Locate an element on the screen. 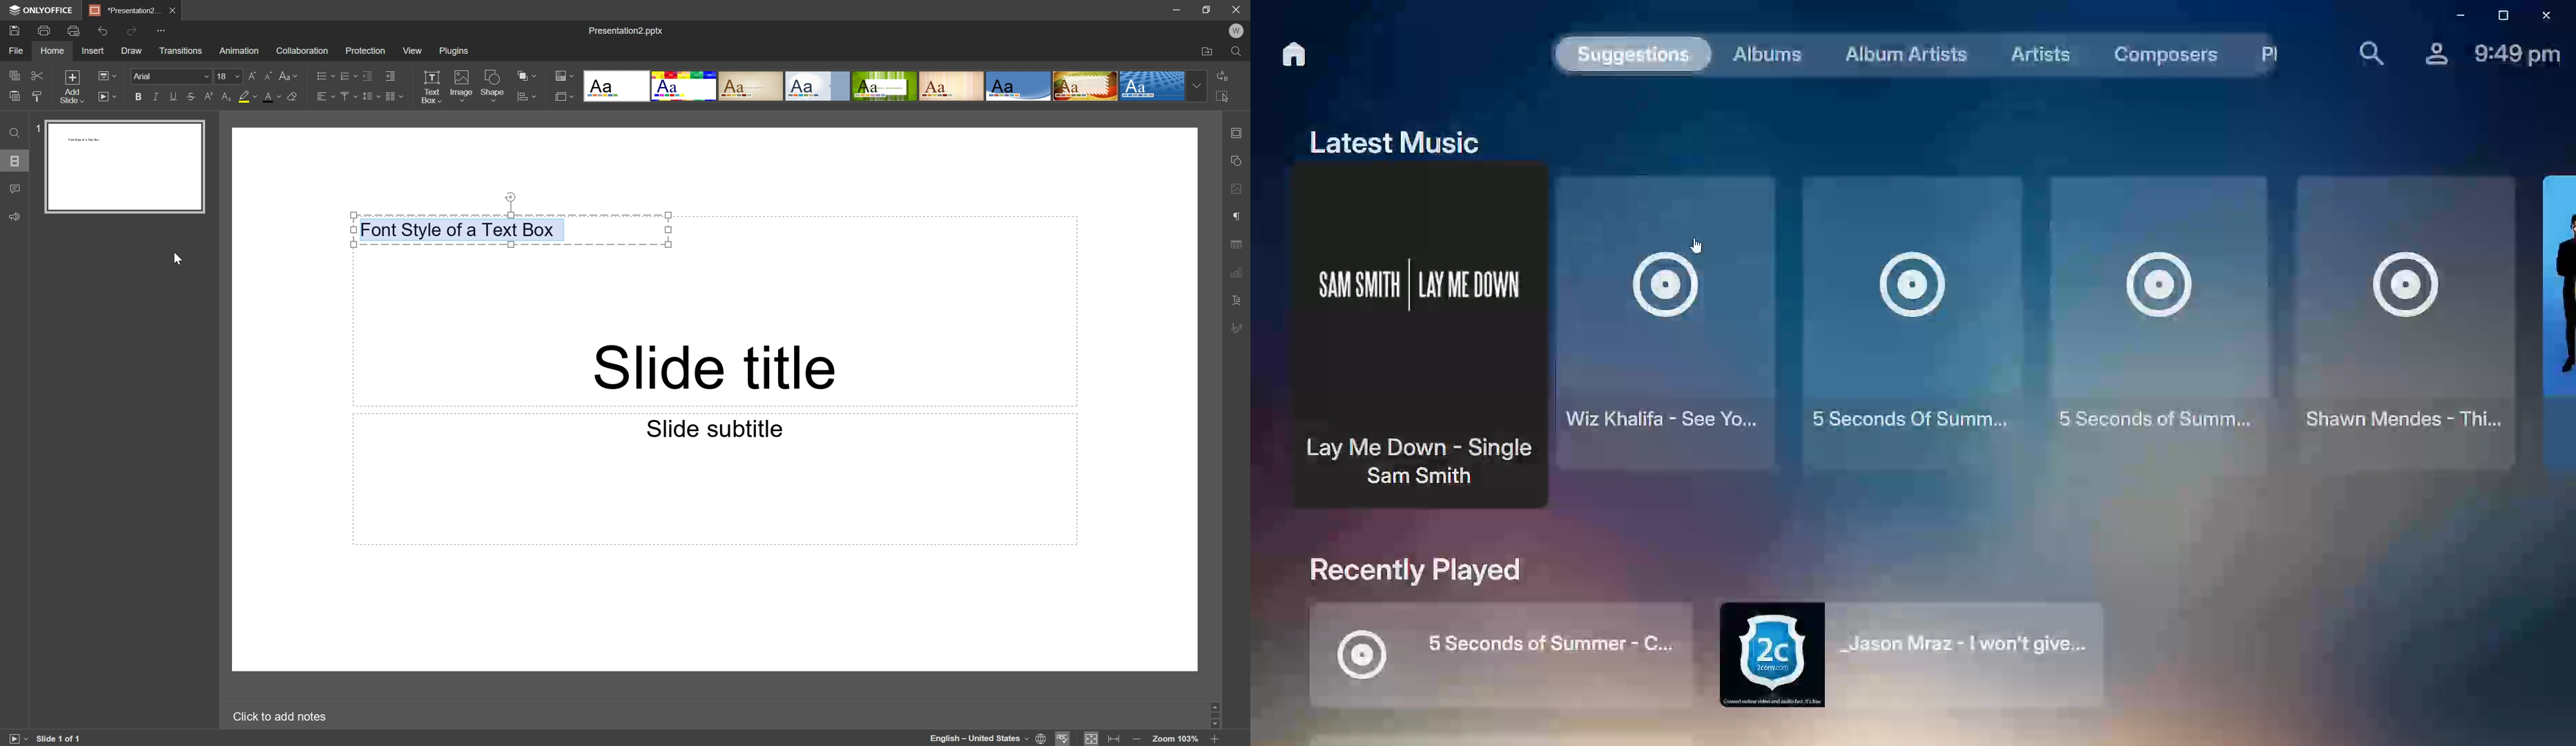  Fit to slide is located at coordinates (1092, 738).